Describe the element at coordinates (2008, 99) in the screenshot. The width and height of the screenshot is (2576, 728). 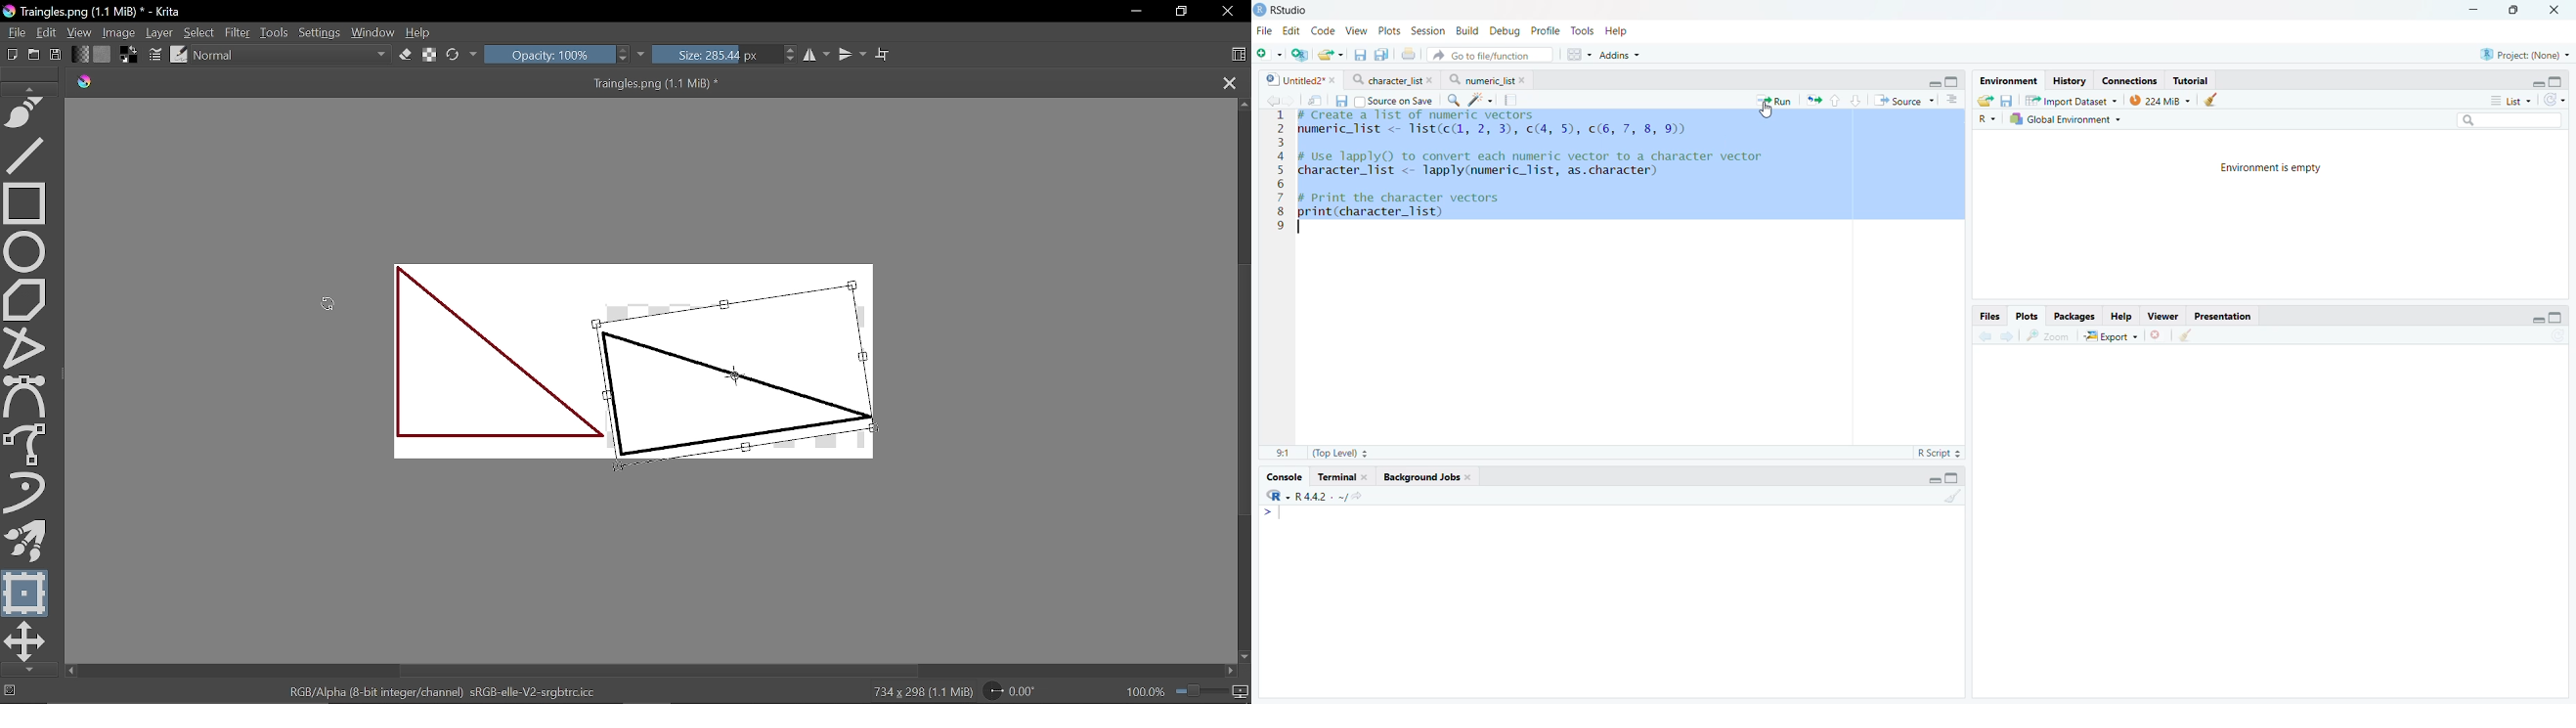
I see `Save` at that location.